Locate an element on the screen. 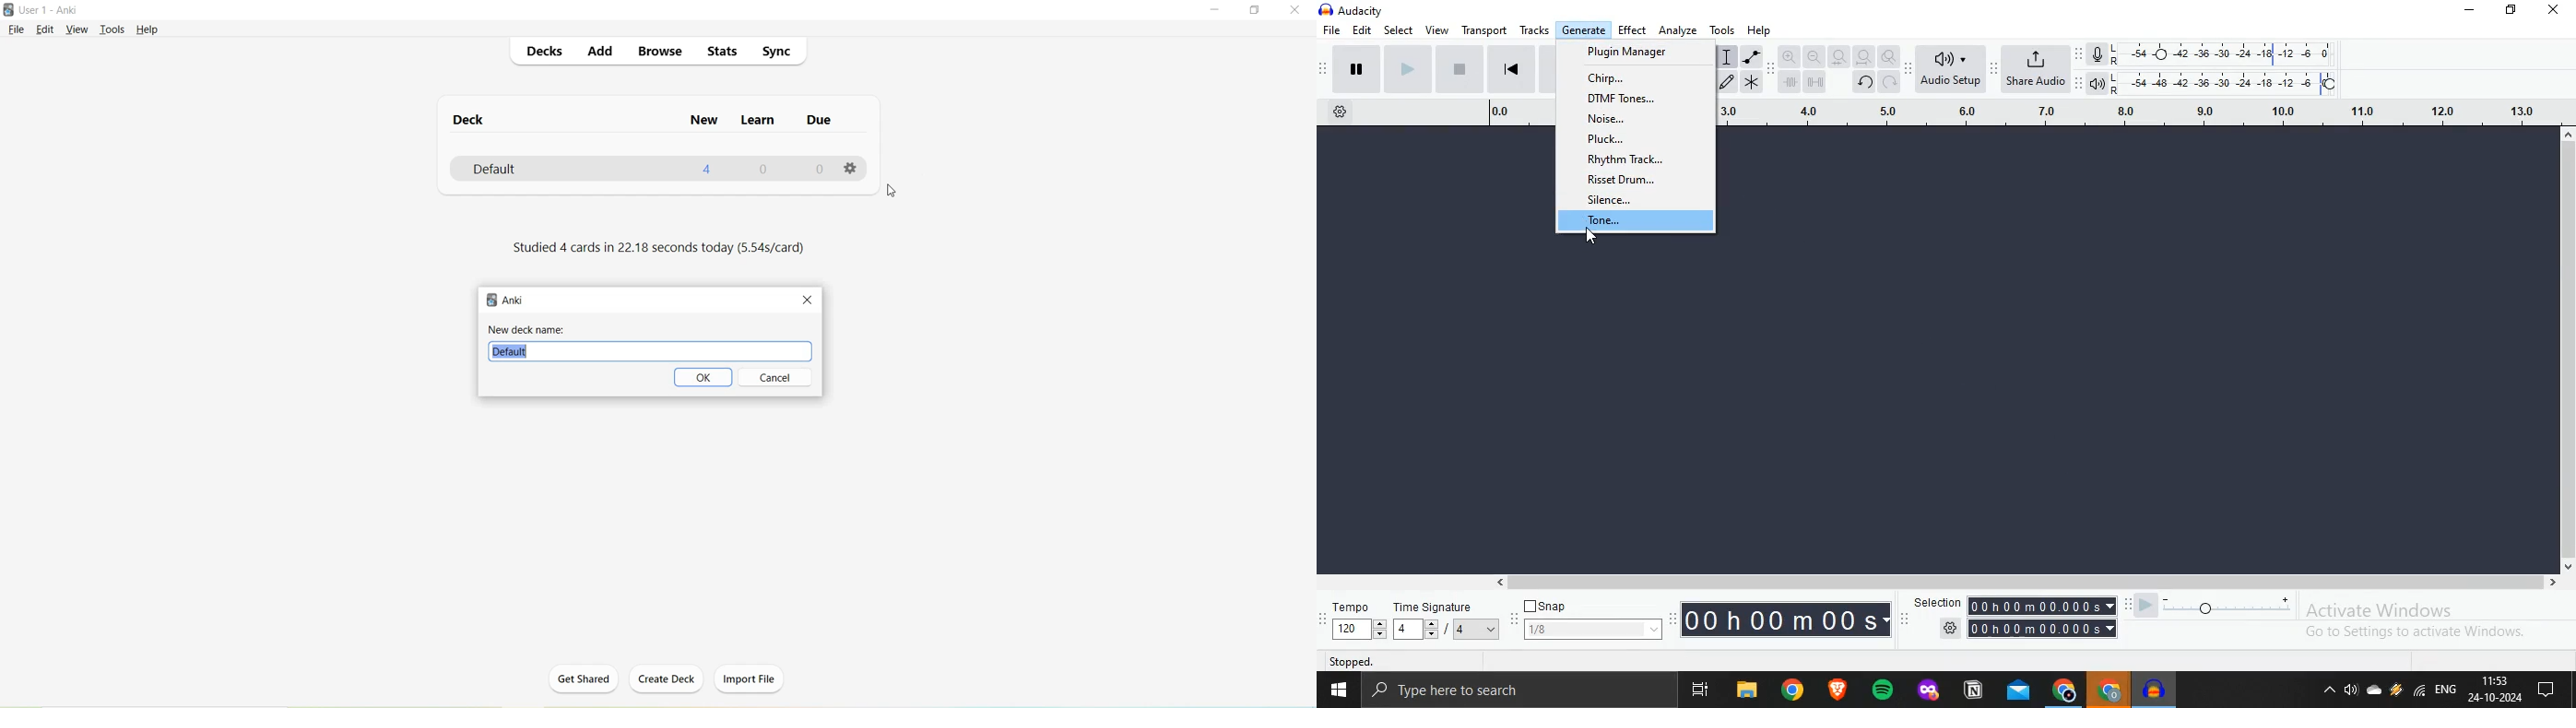 The image size is (2576, 728). New deck name: is located at coordinates (528, 330).